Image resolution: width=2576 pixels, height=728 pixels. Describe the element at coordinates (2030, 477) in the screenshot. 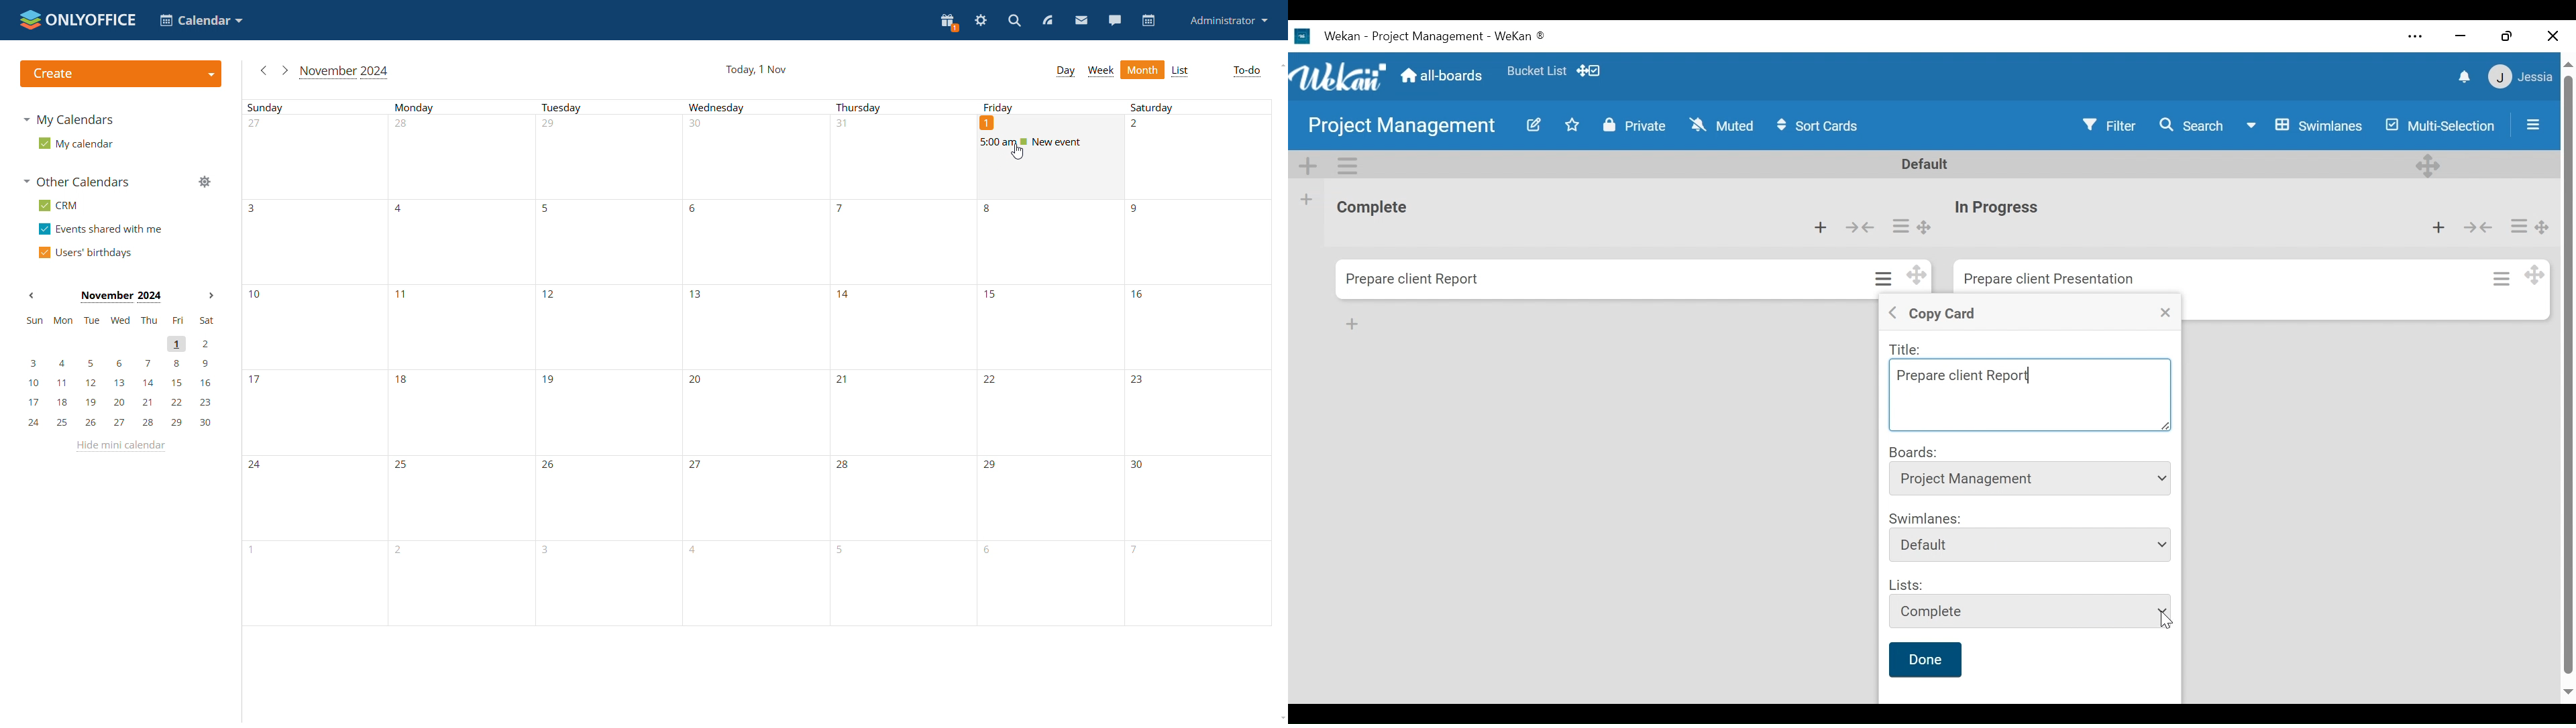

I see `Board dropdown menu` at that location.